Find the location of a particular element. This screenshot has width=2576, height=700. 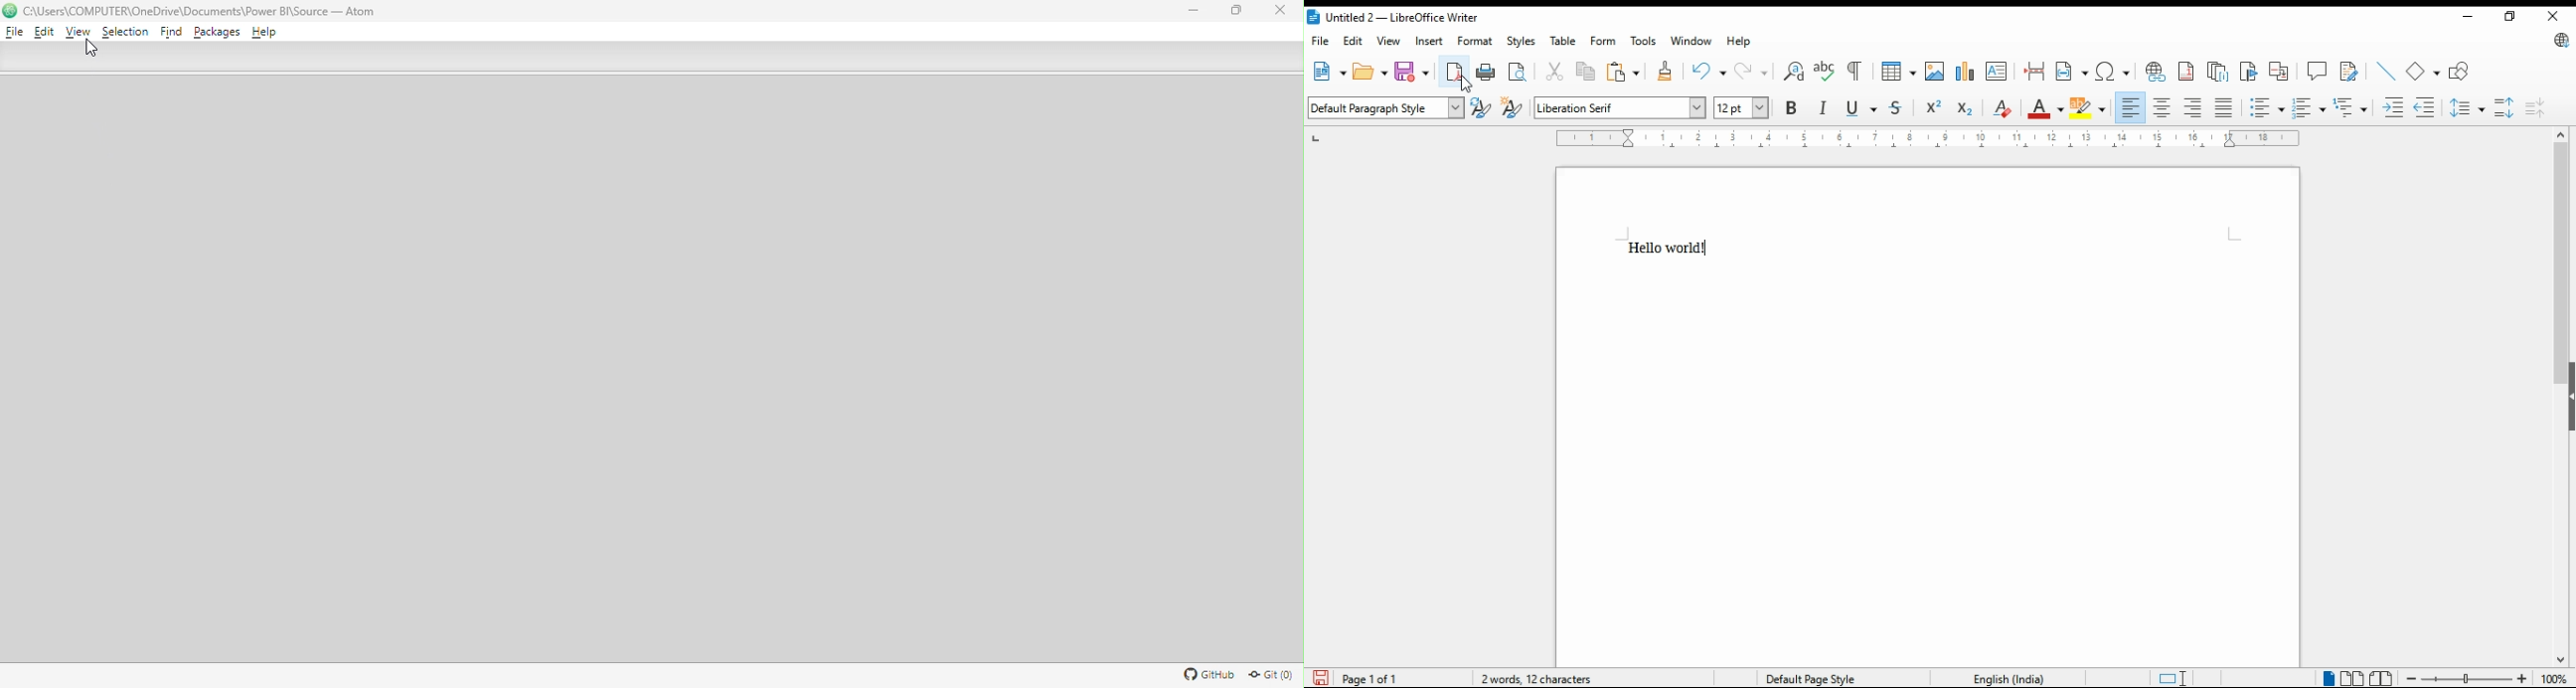

align center is located at coordinates (2164, 108).